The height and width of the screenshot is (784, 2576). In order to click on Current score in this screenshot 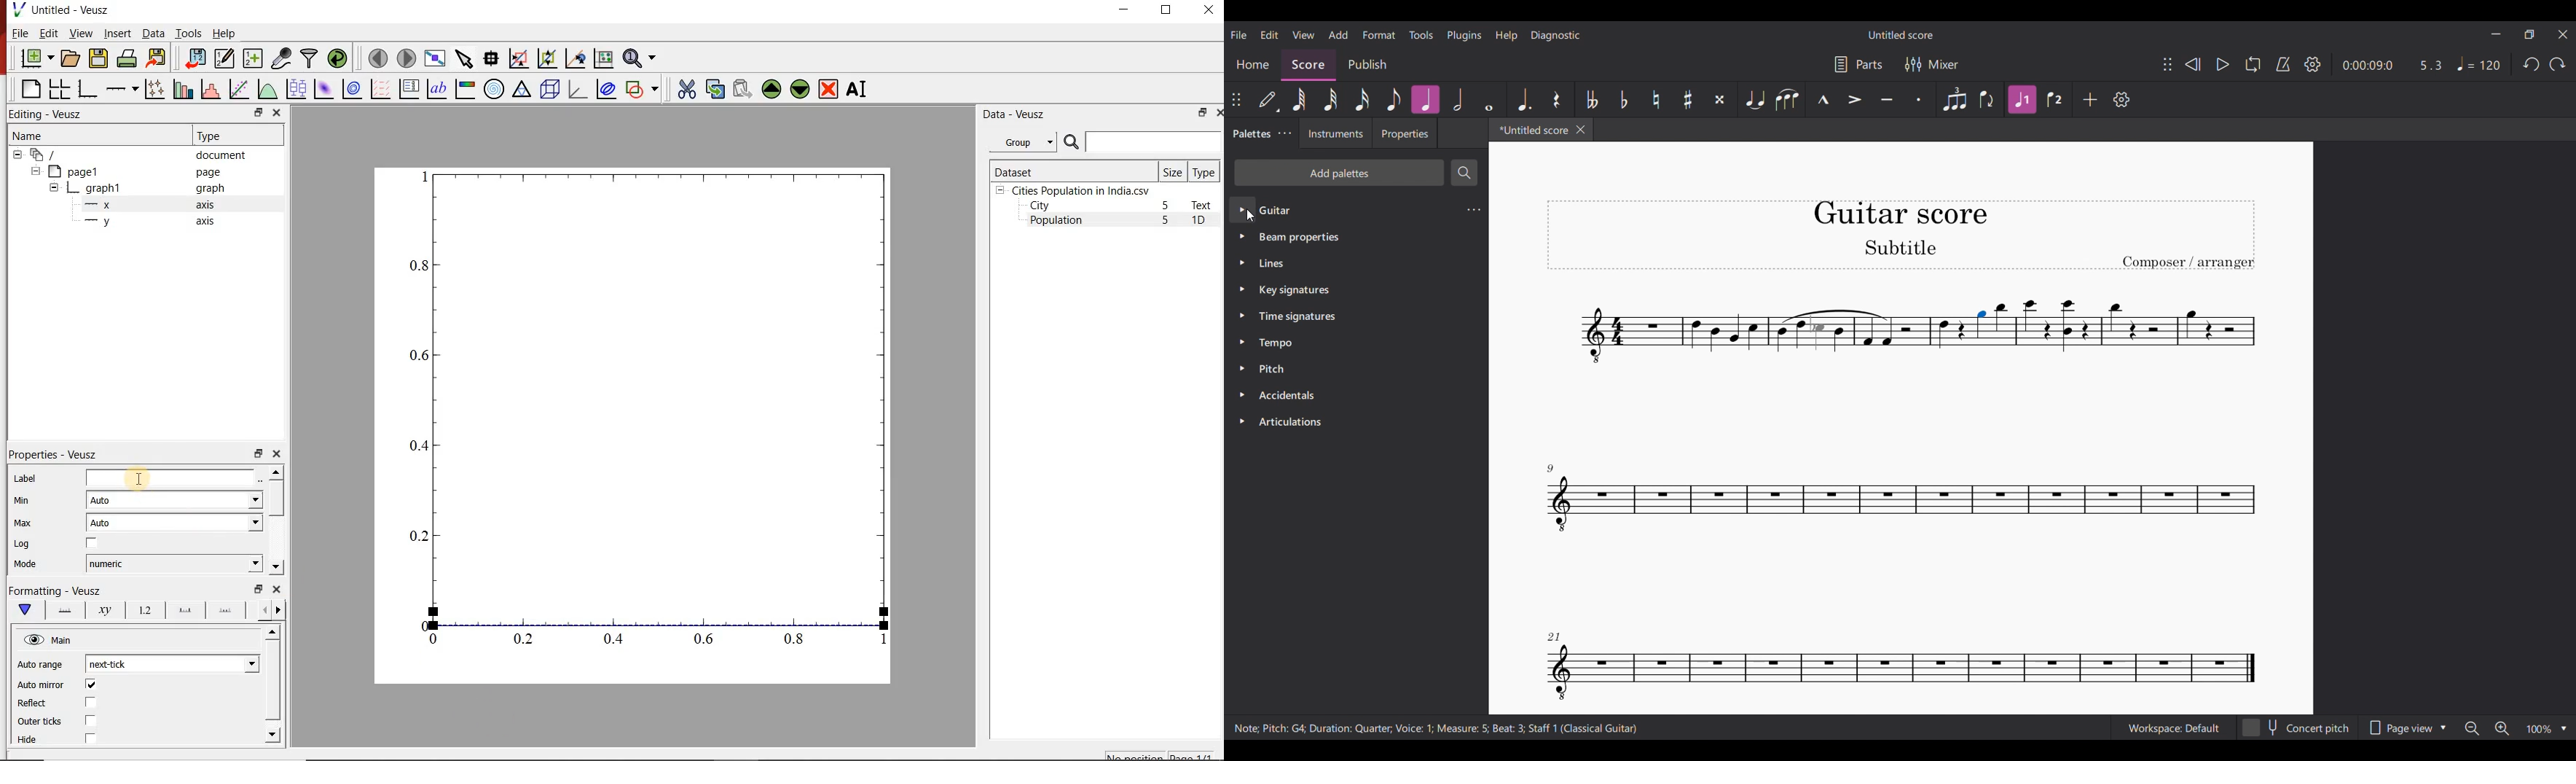, I will do `click(1728, 428)`.